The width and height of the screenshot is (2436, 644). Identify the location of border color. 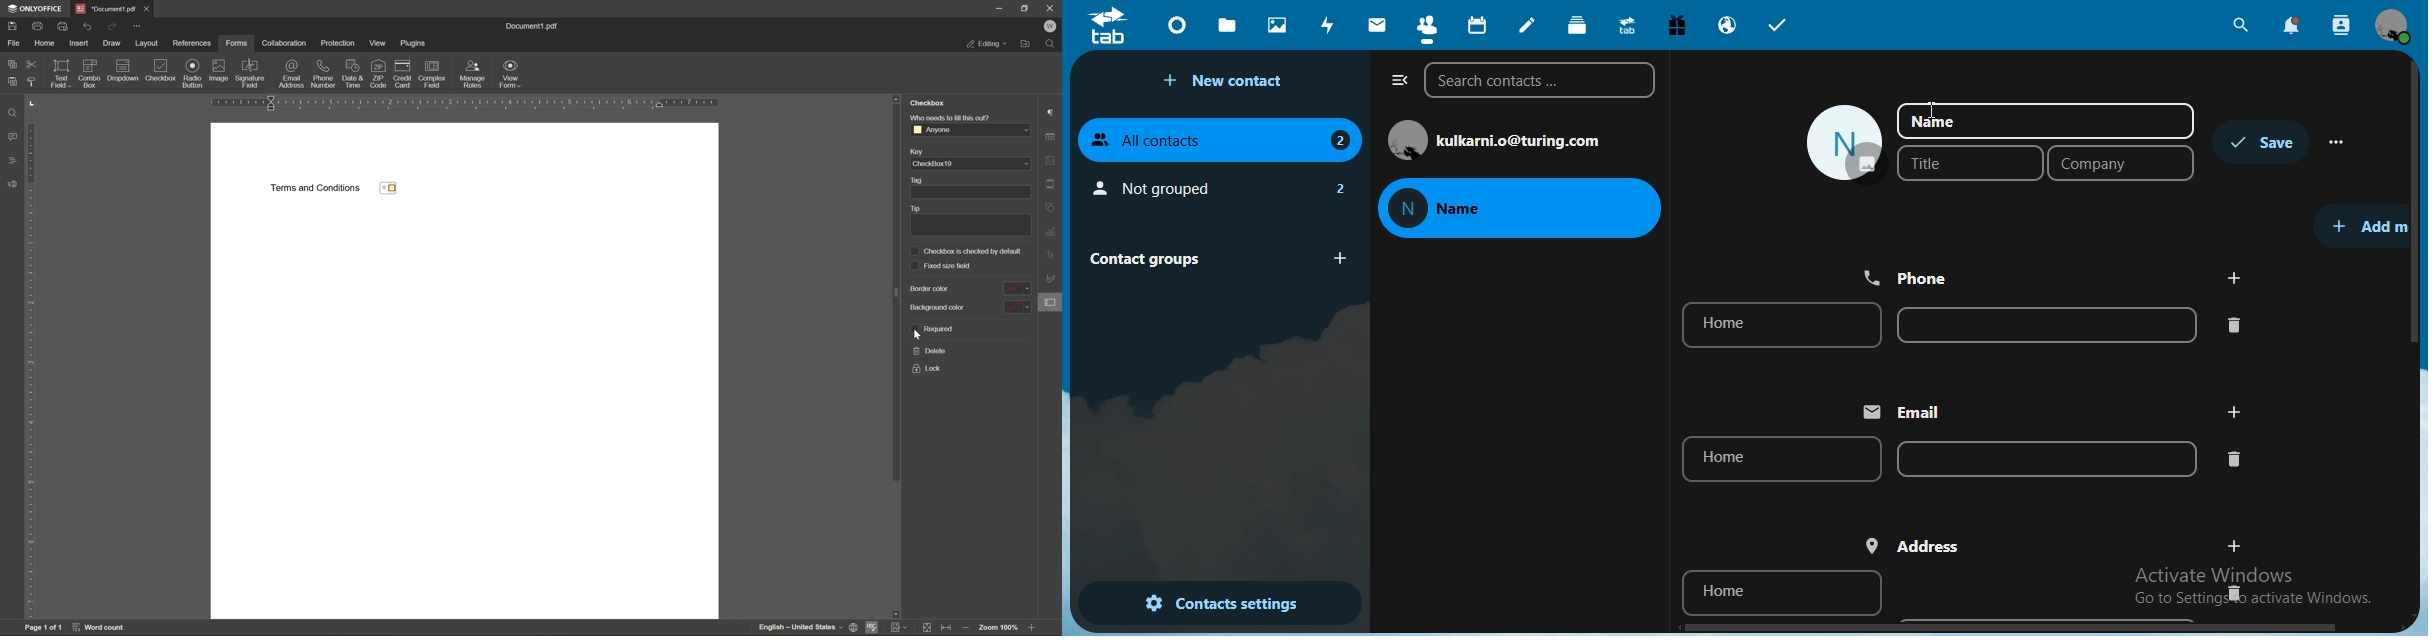
(969, 289).